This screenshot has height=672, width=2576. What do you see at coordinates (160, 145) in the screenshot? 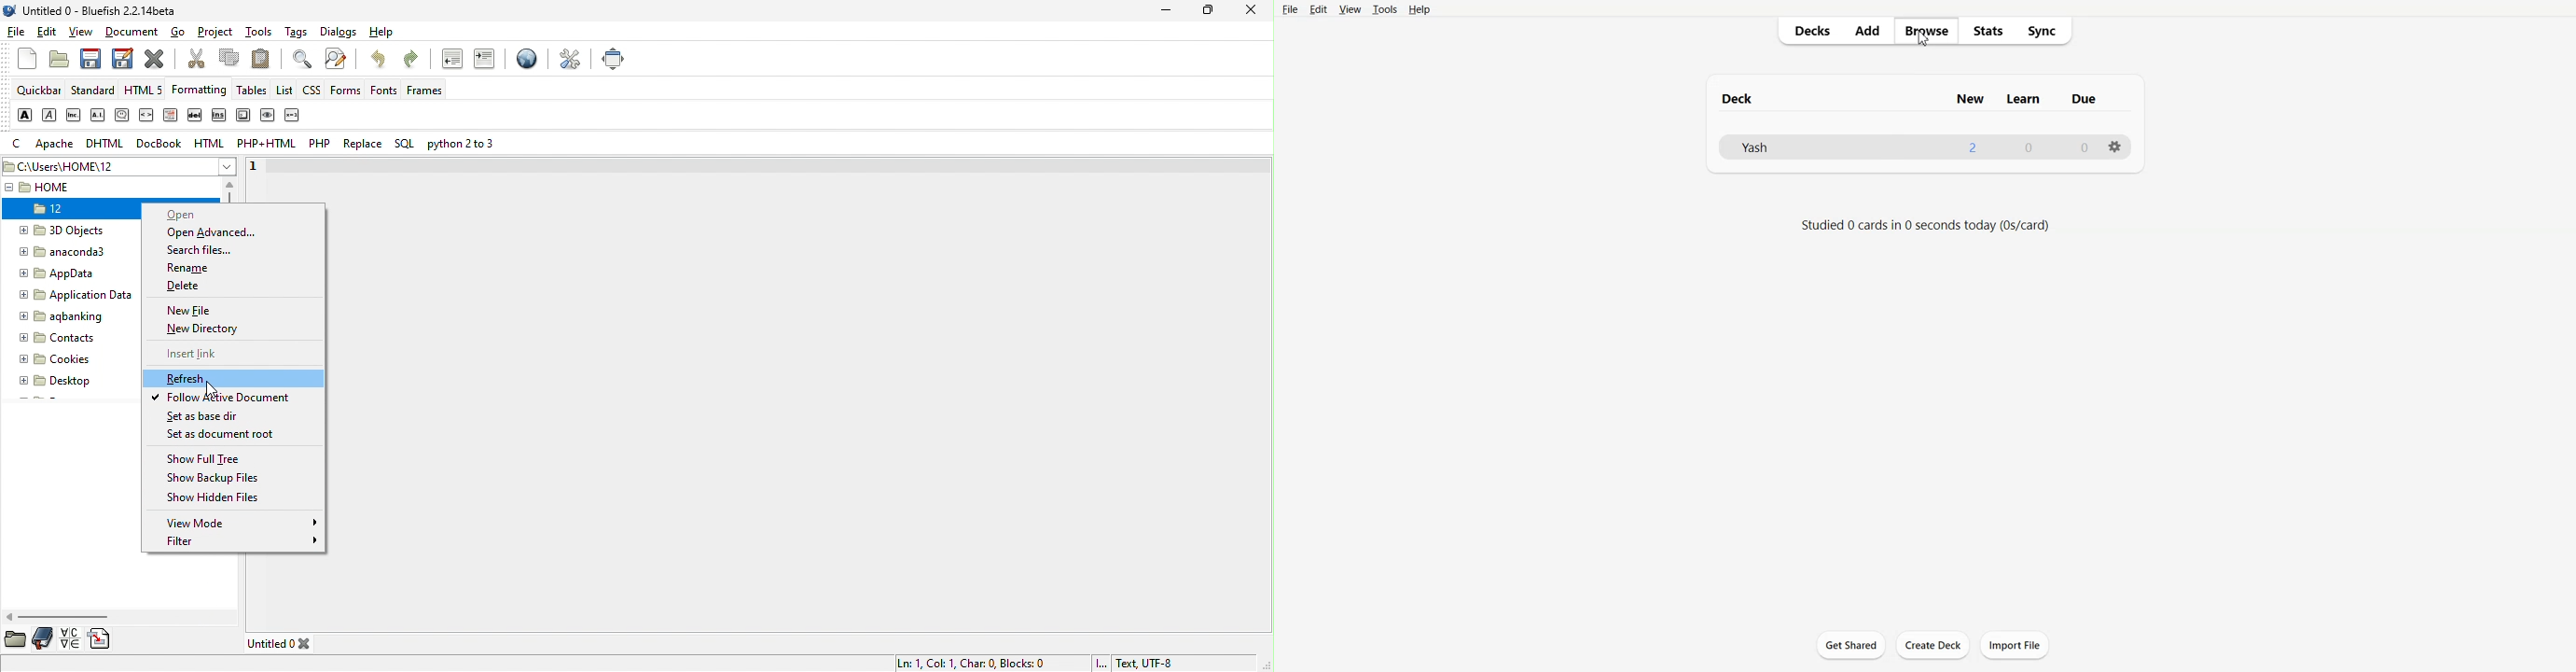
I see `docbook` at bounding box center [160, 145].